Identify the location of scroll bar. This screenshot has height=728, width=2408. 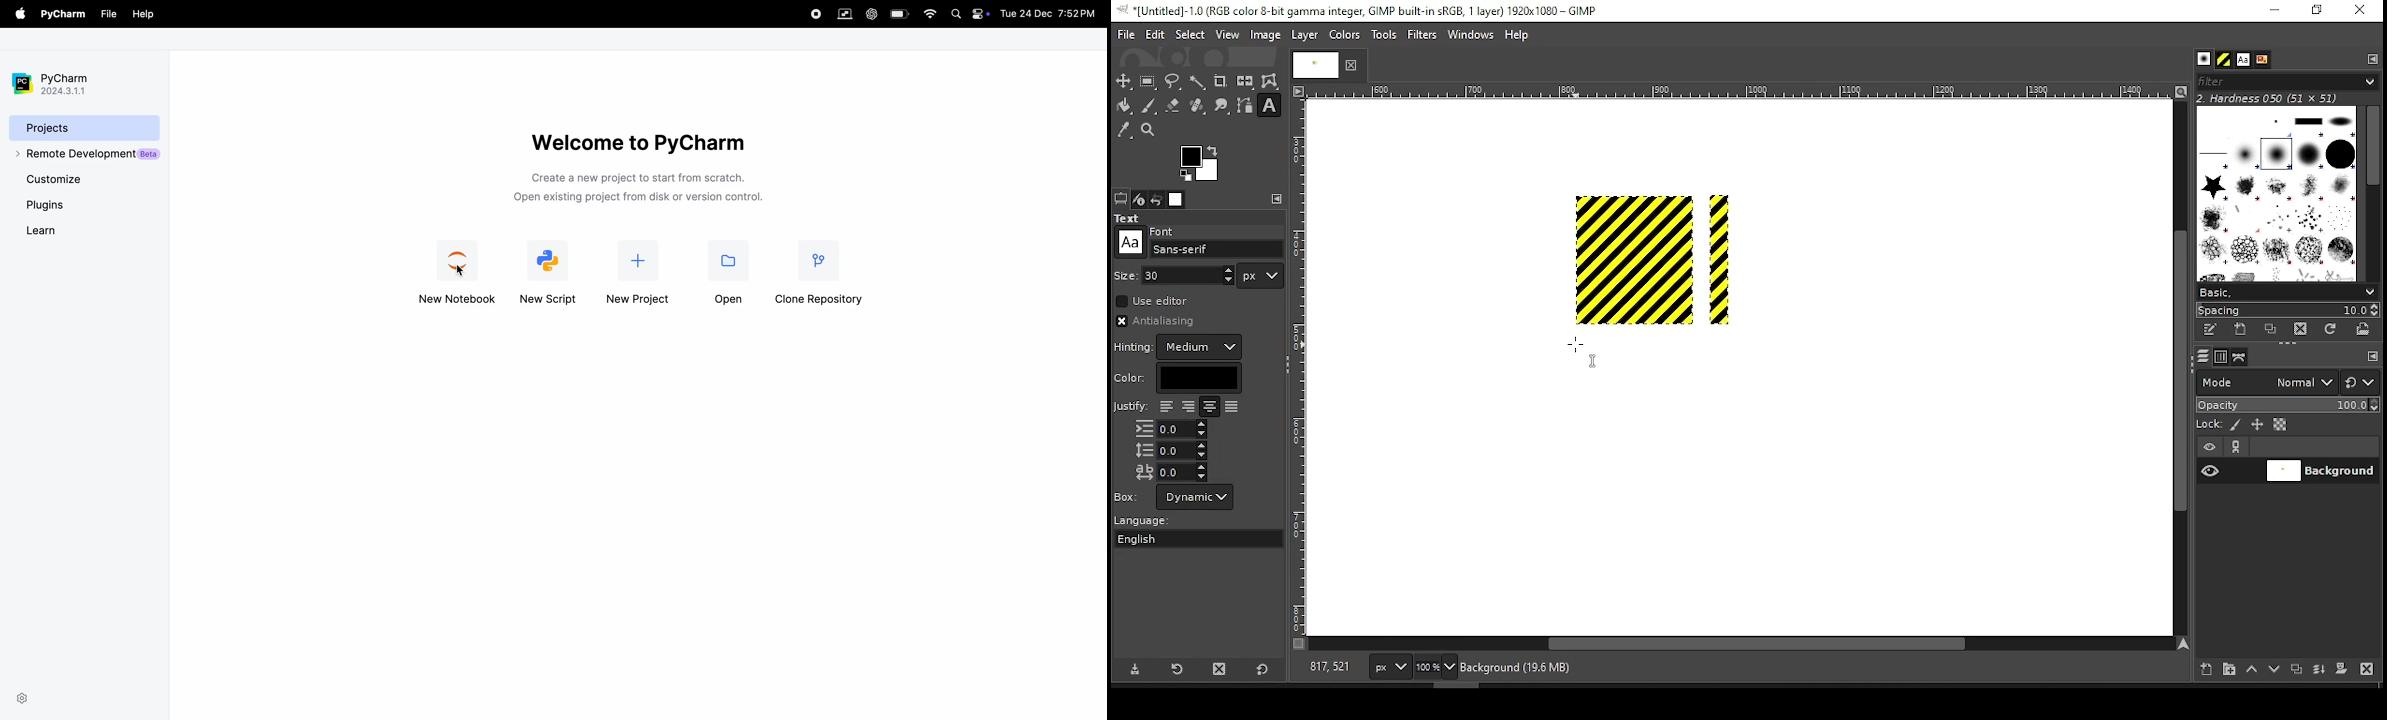
(2178, 367).